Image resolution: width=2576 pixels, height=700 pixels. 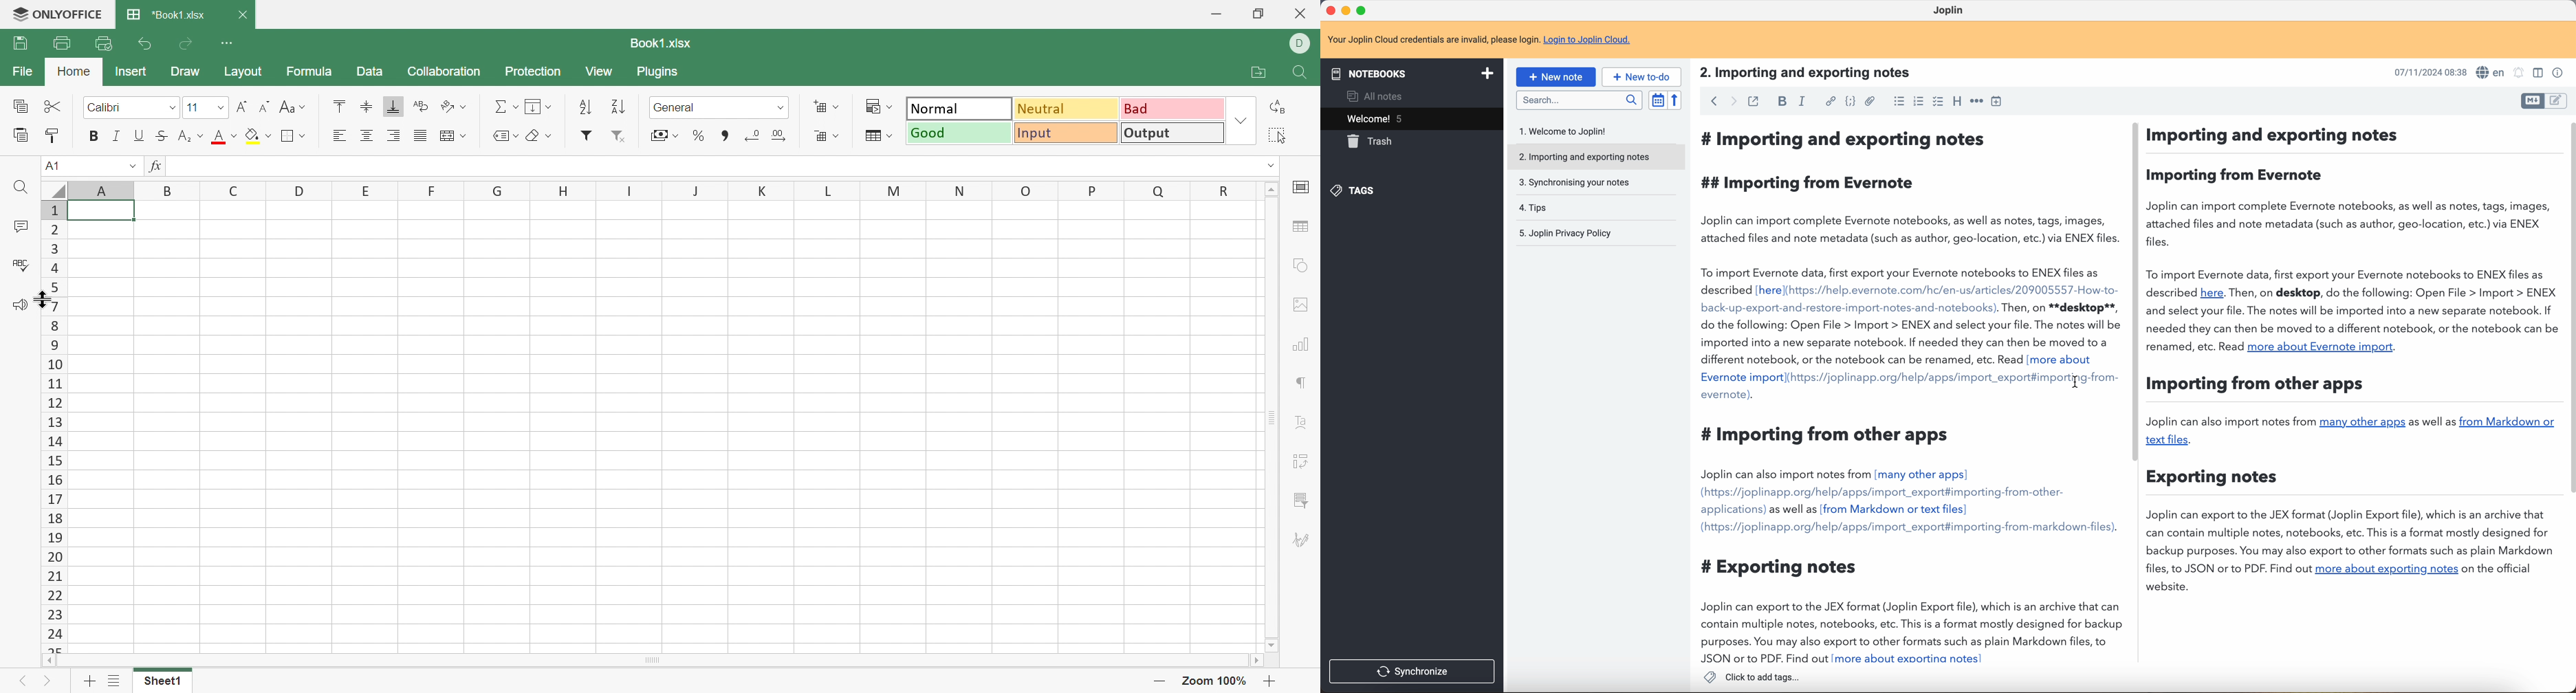 What do you see at coordinates (1281, 107) in the screenshot?
I see `Replace` at bounding box center [1281, 107].